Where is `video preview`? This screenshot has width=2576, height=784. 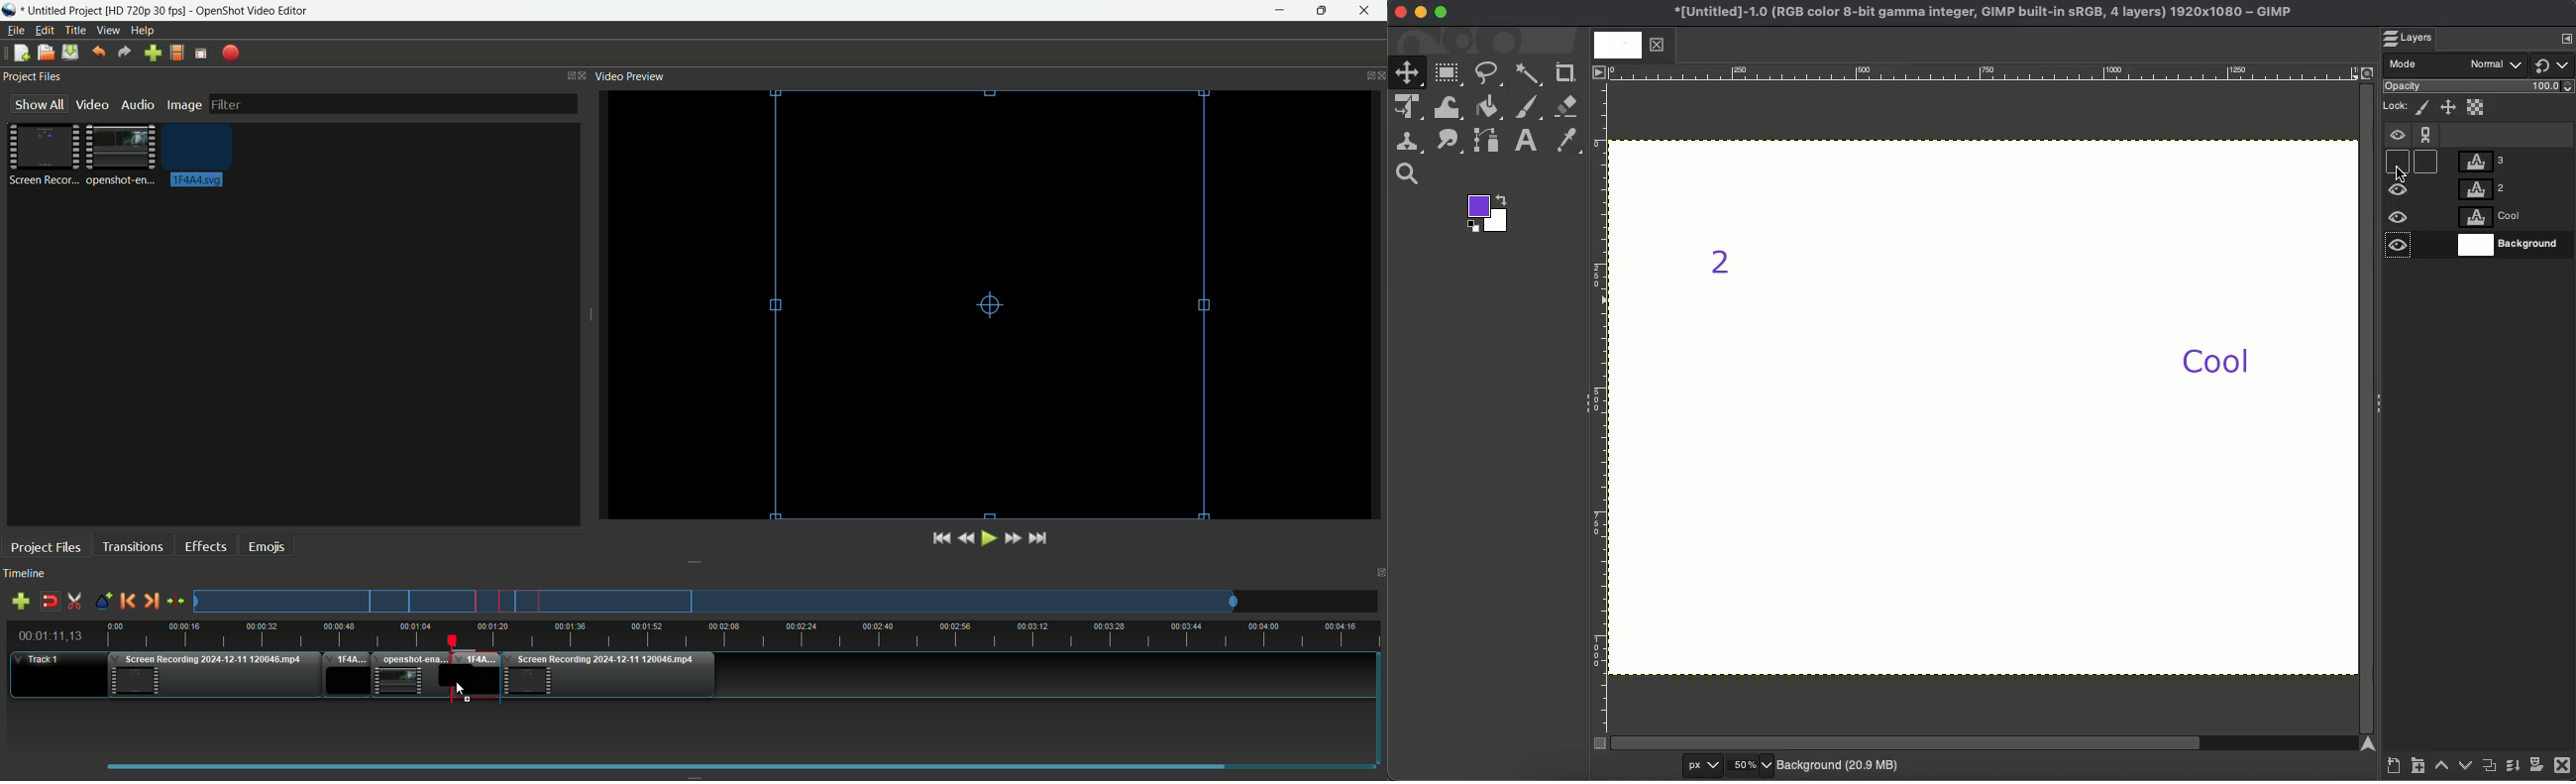 video preview is located at coordinates (995, 303).